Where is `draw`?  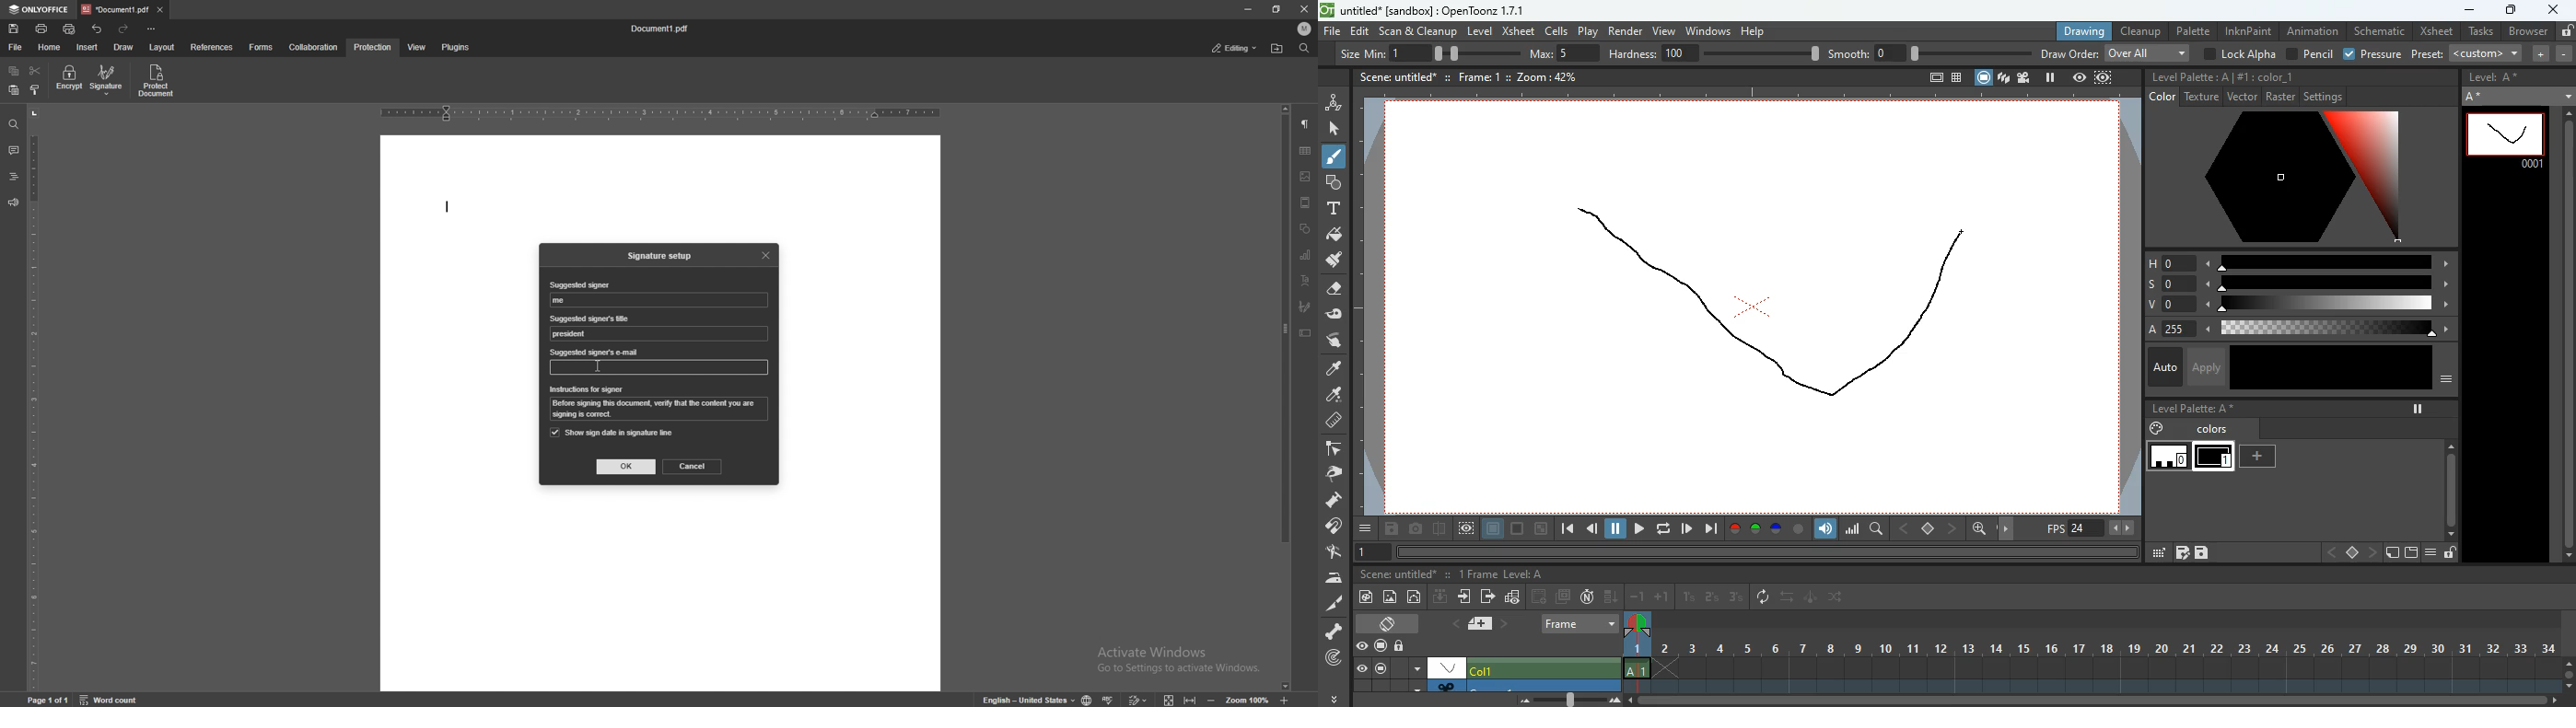
draw is located at coordinates (124, 47).